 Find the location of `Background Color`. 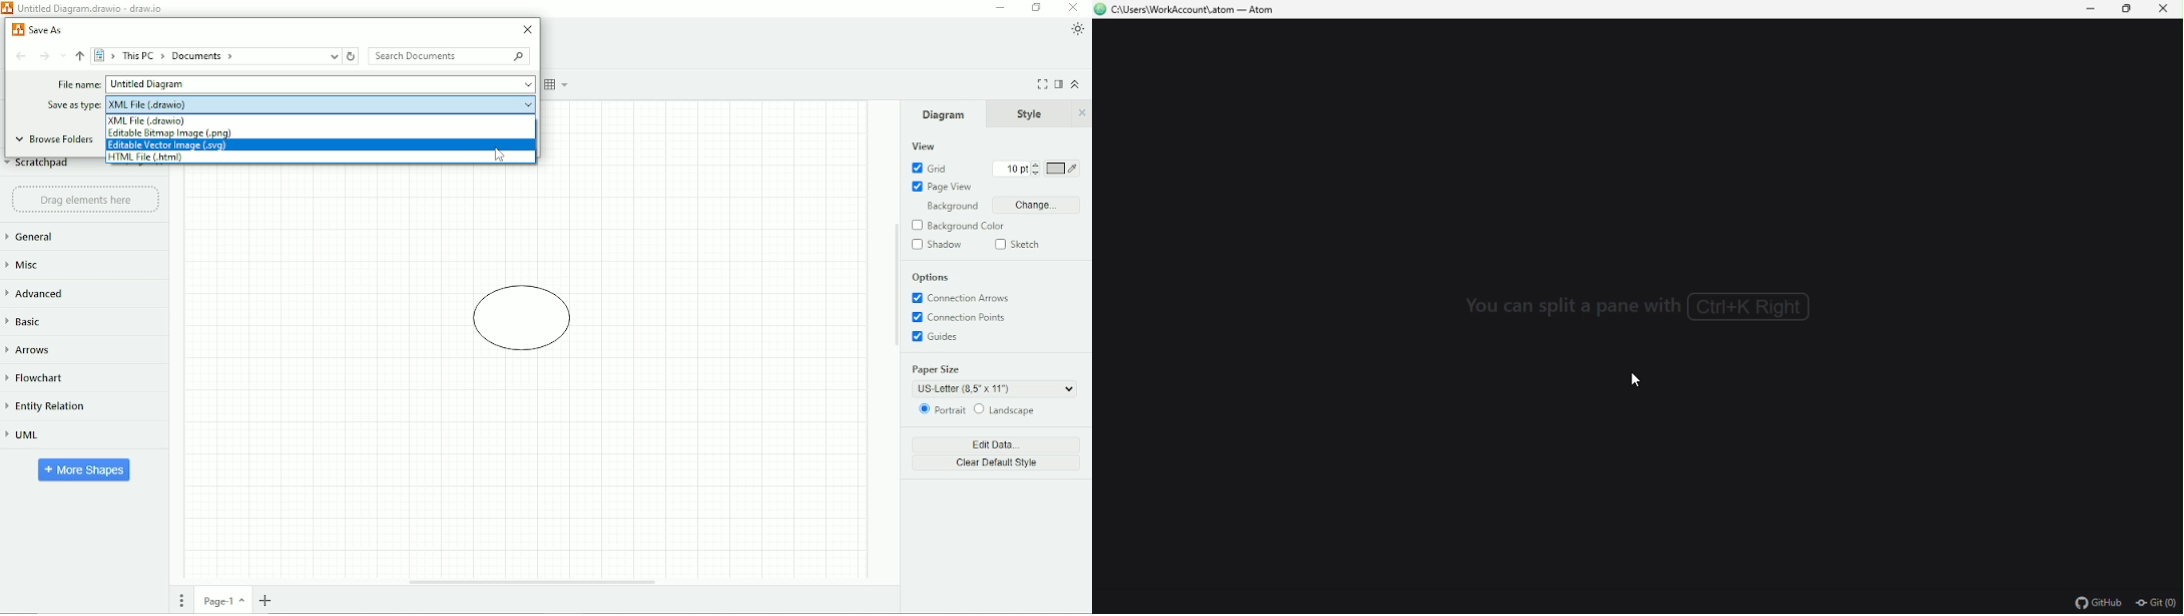

Background Color is located at coordinates (957, 226).